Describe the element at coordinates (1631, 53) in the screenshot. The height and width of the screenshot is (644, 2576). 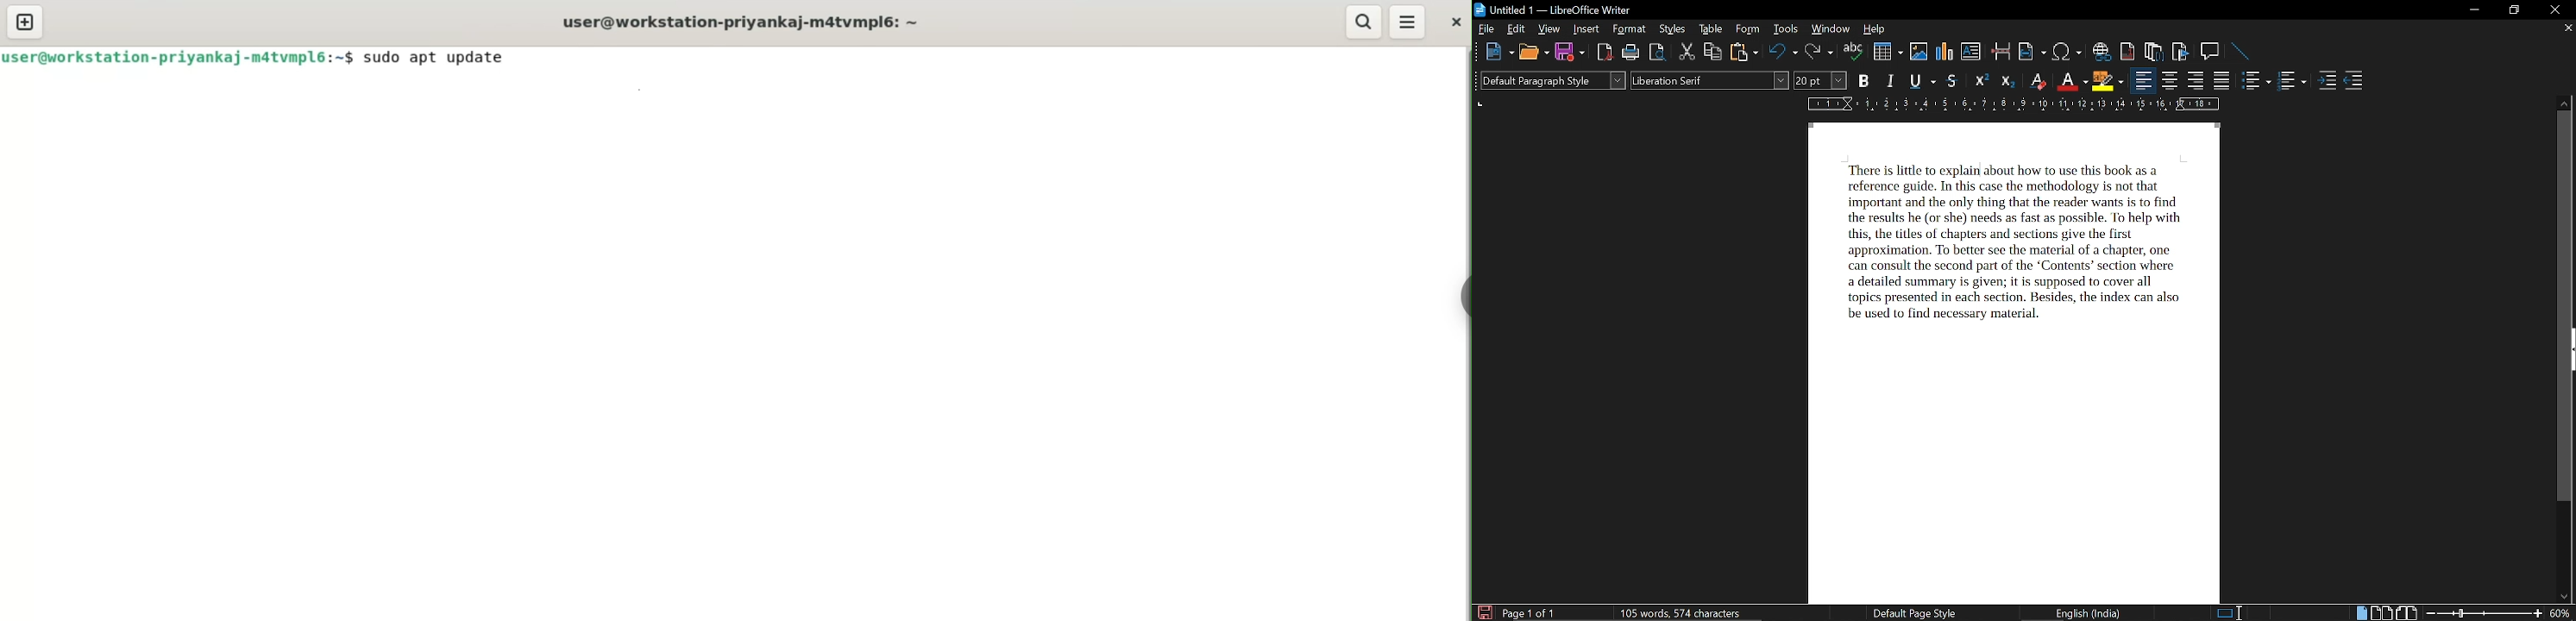
I see `print` at that location.